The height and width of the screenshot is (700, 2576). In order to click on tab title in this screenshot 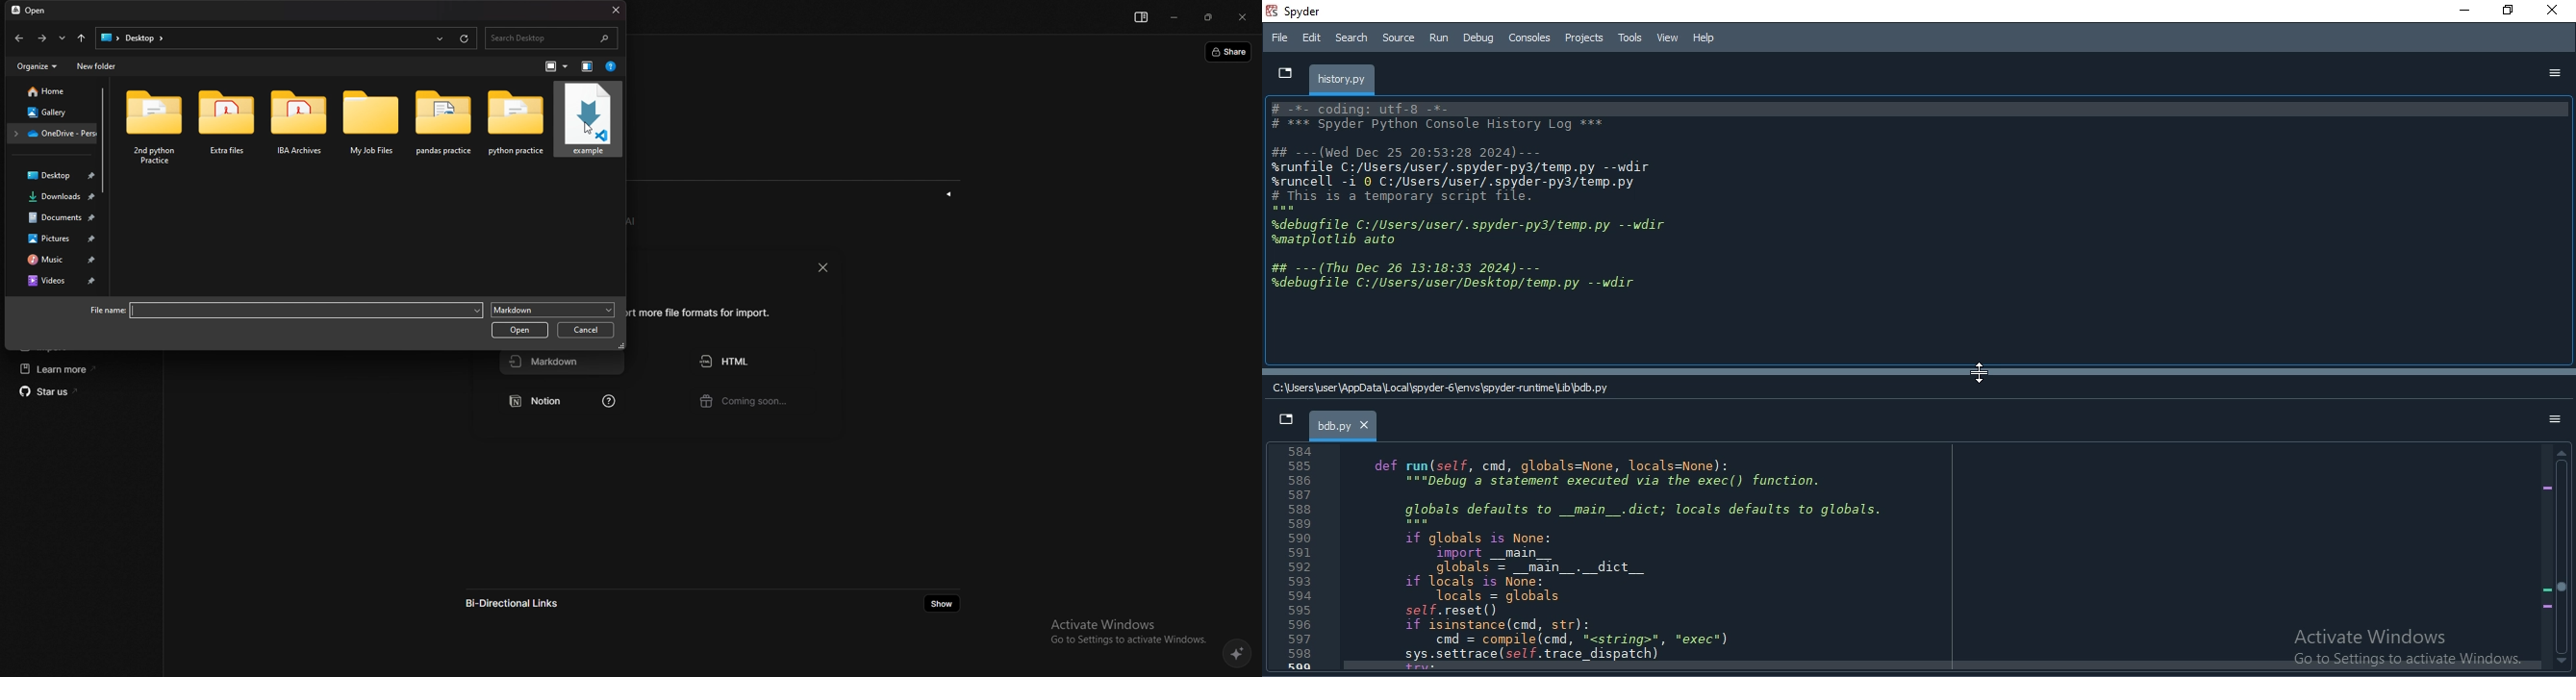, I will do `click(1345, 425)`.